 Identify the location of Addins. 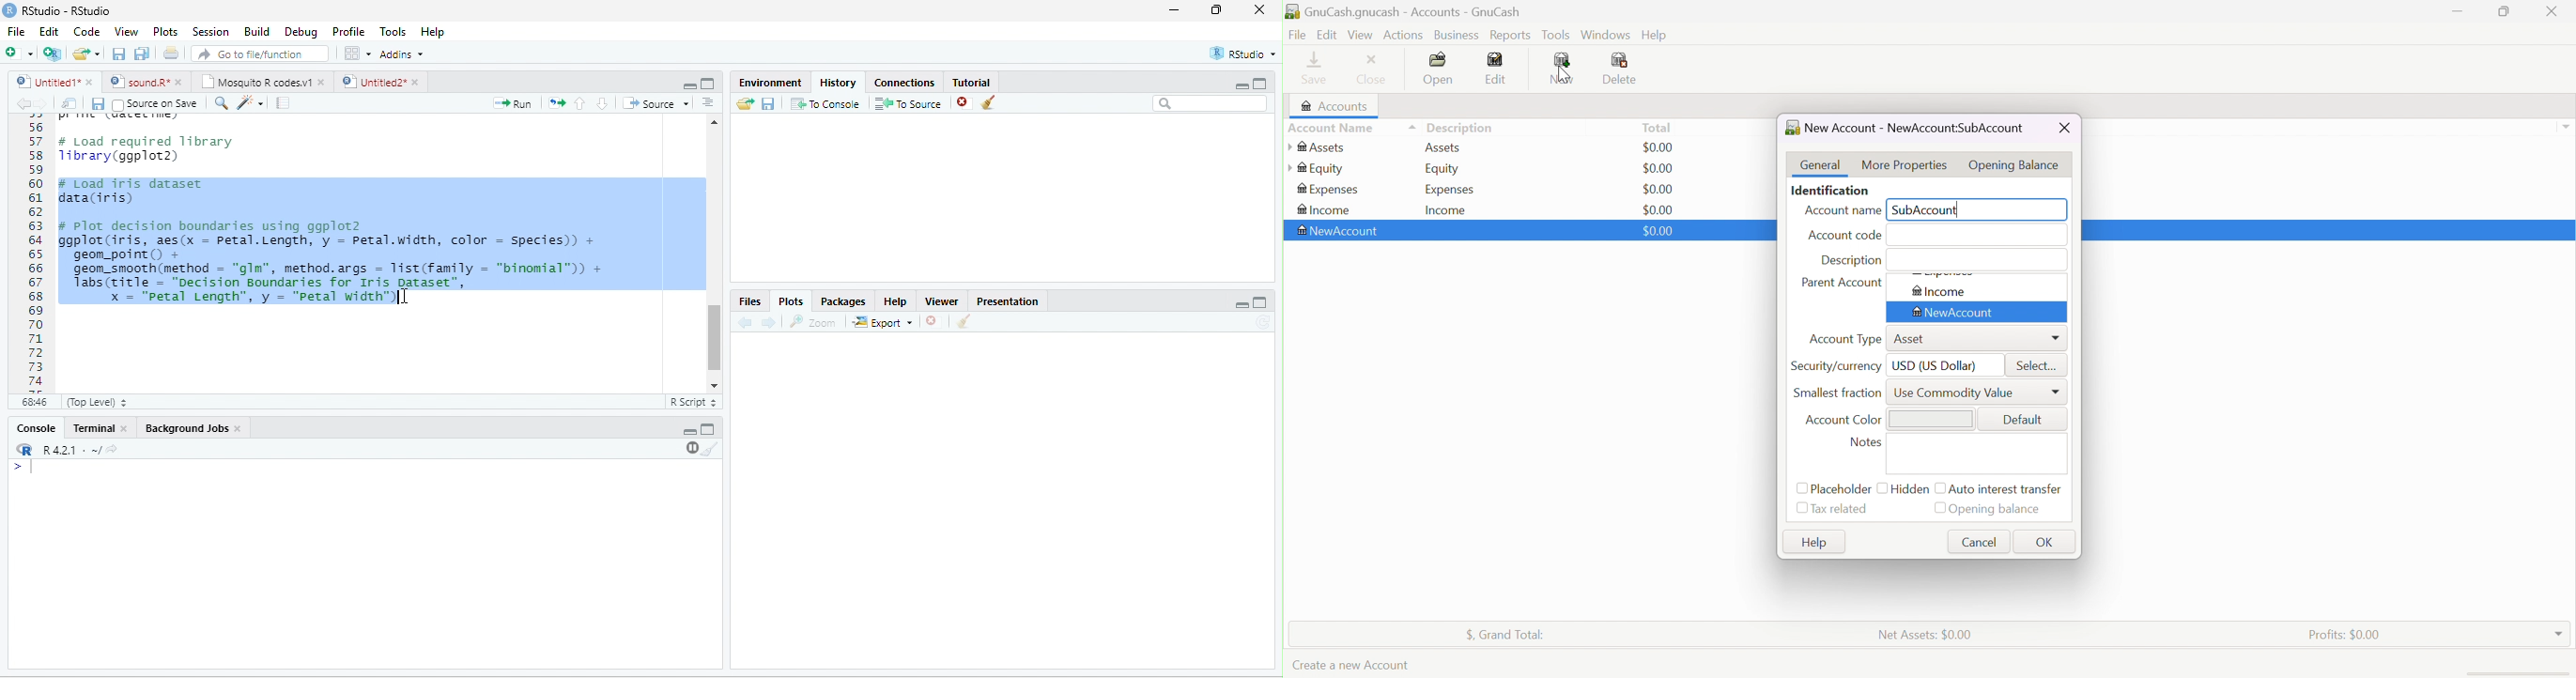
(402, 54).